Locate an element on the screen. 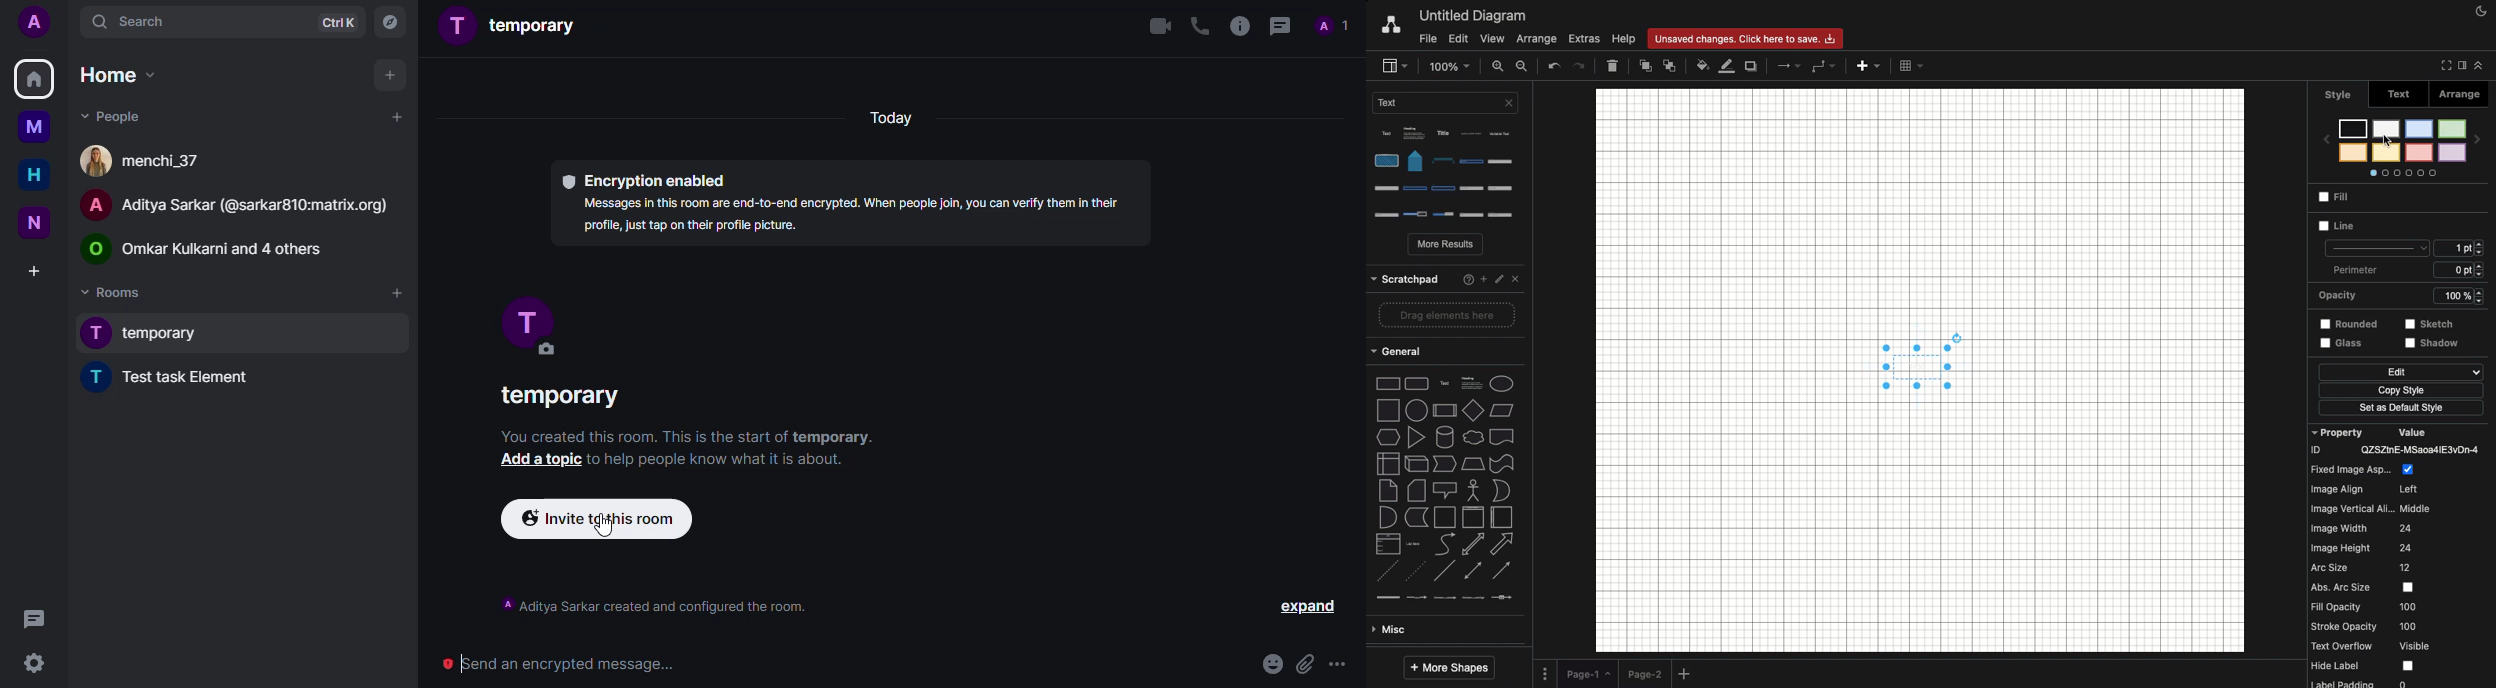  Undo is located at coordinates (1554, 67).